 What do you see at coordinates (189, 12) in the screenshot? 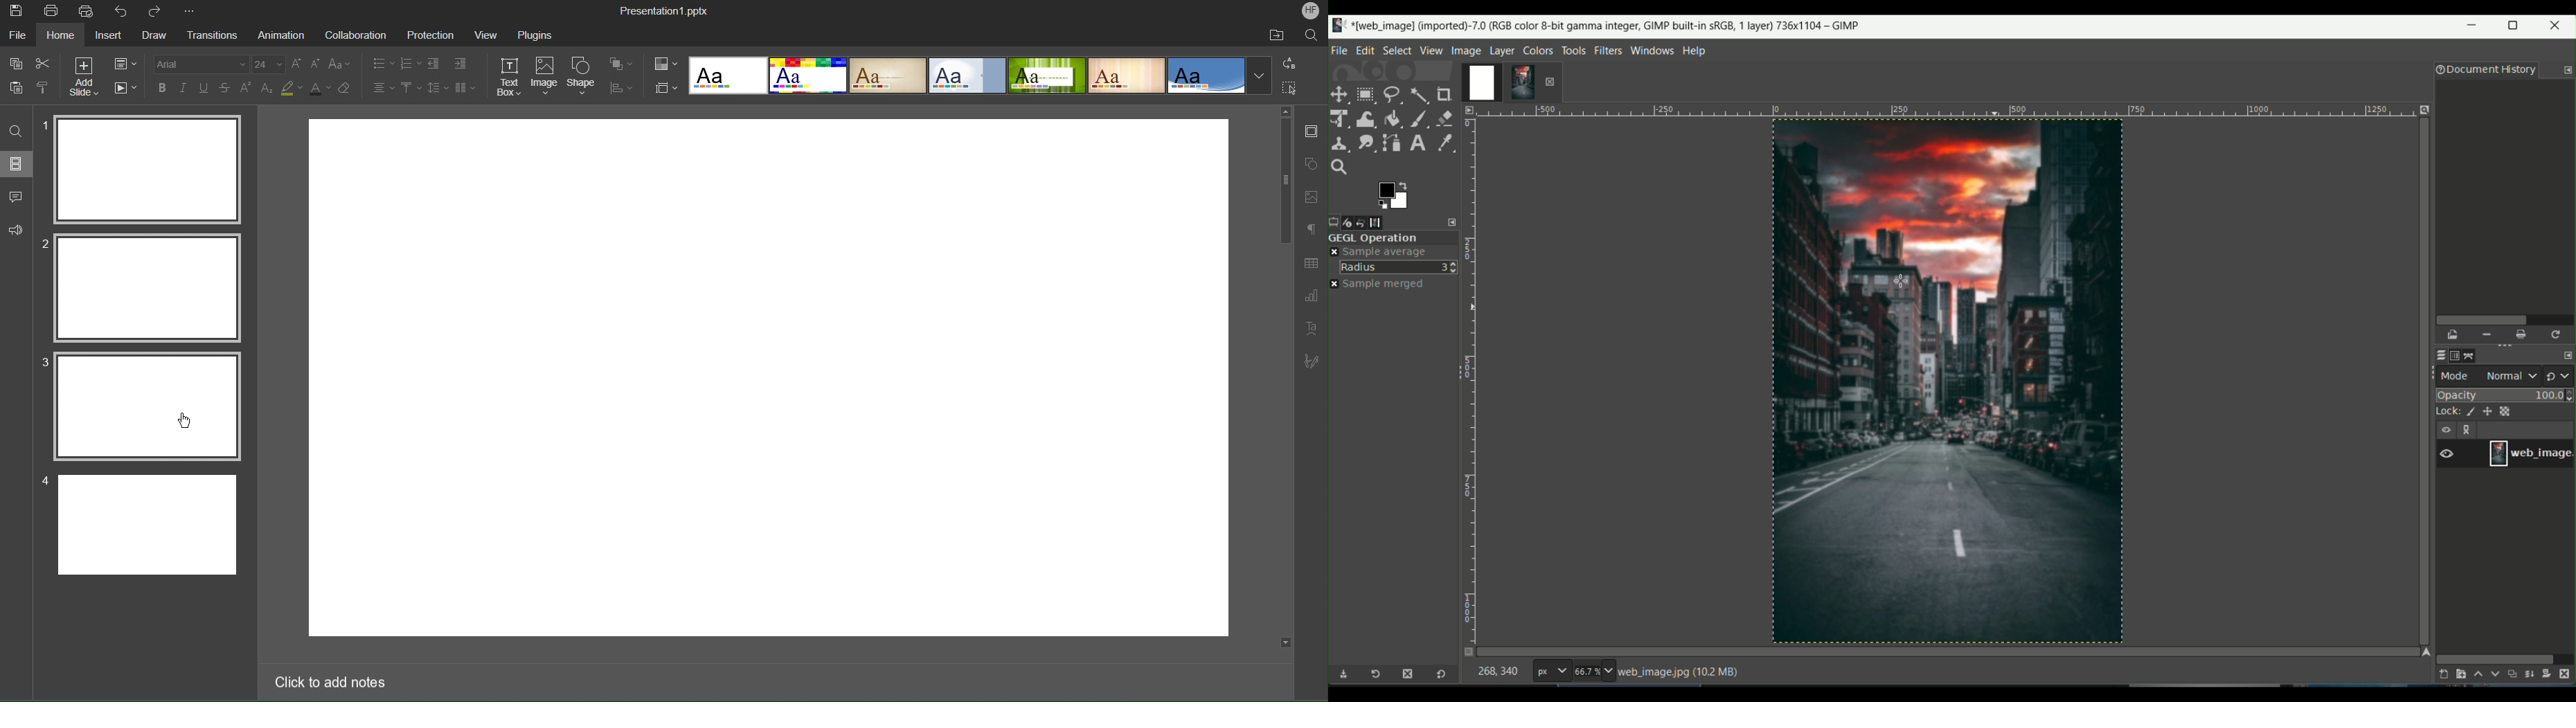
I see `More Options` at bounding box center [189, 12].